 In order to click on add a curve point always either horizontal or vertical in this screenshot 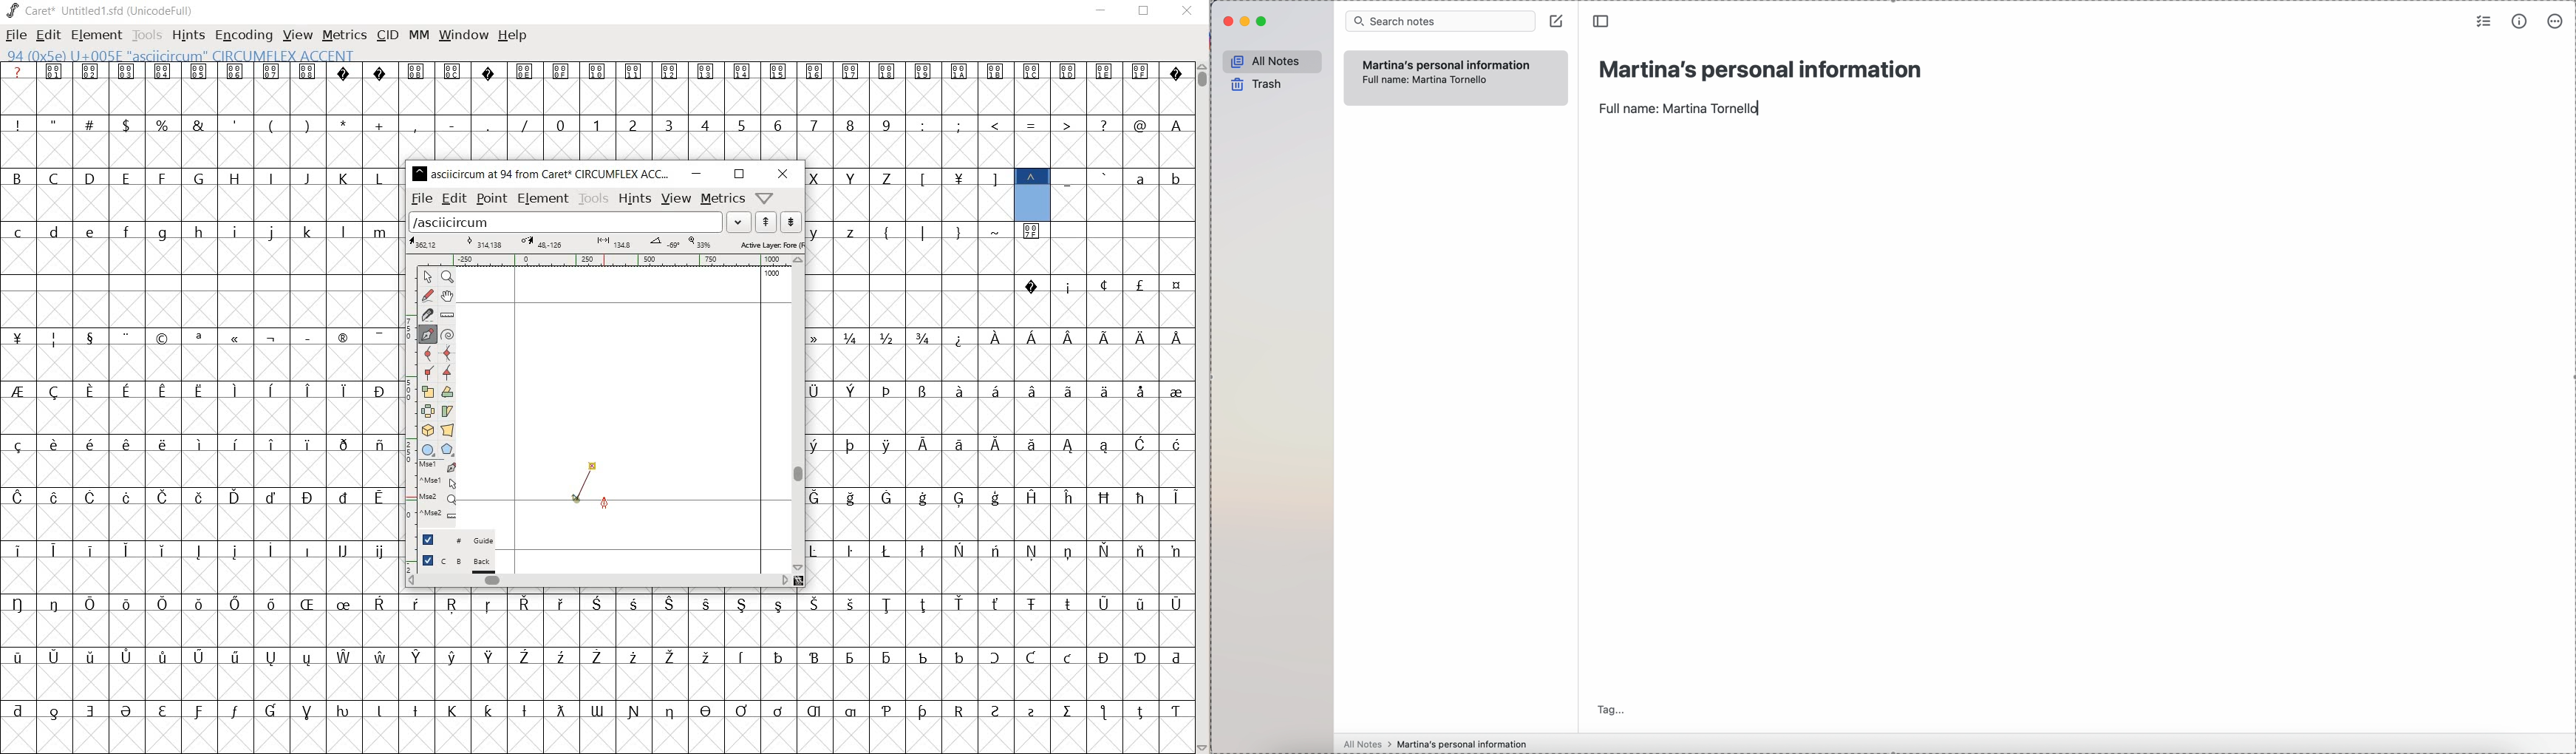, I will do `click(447, 353)`.